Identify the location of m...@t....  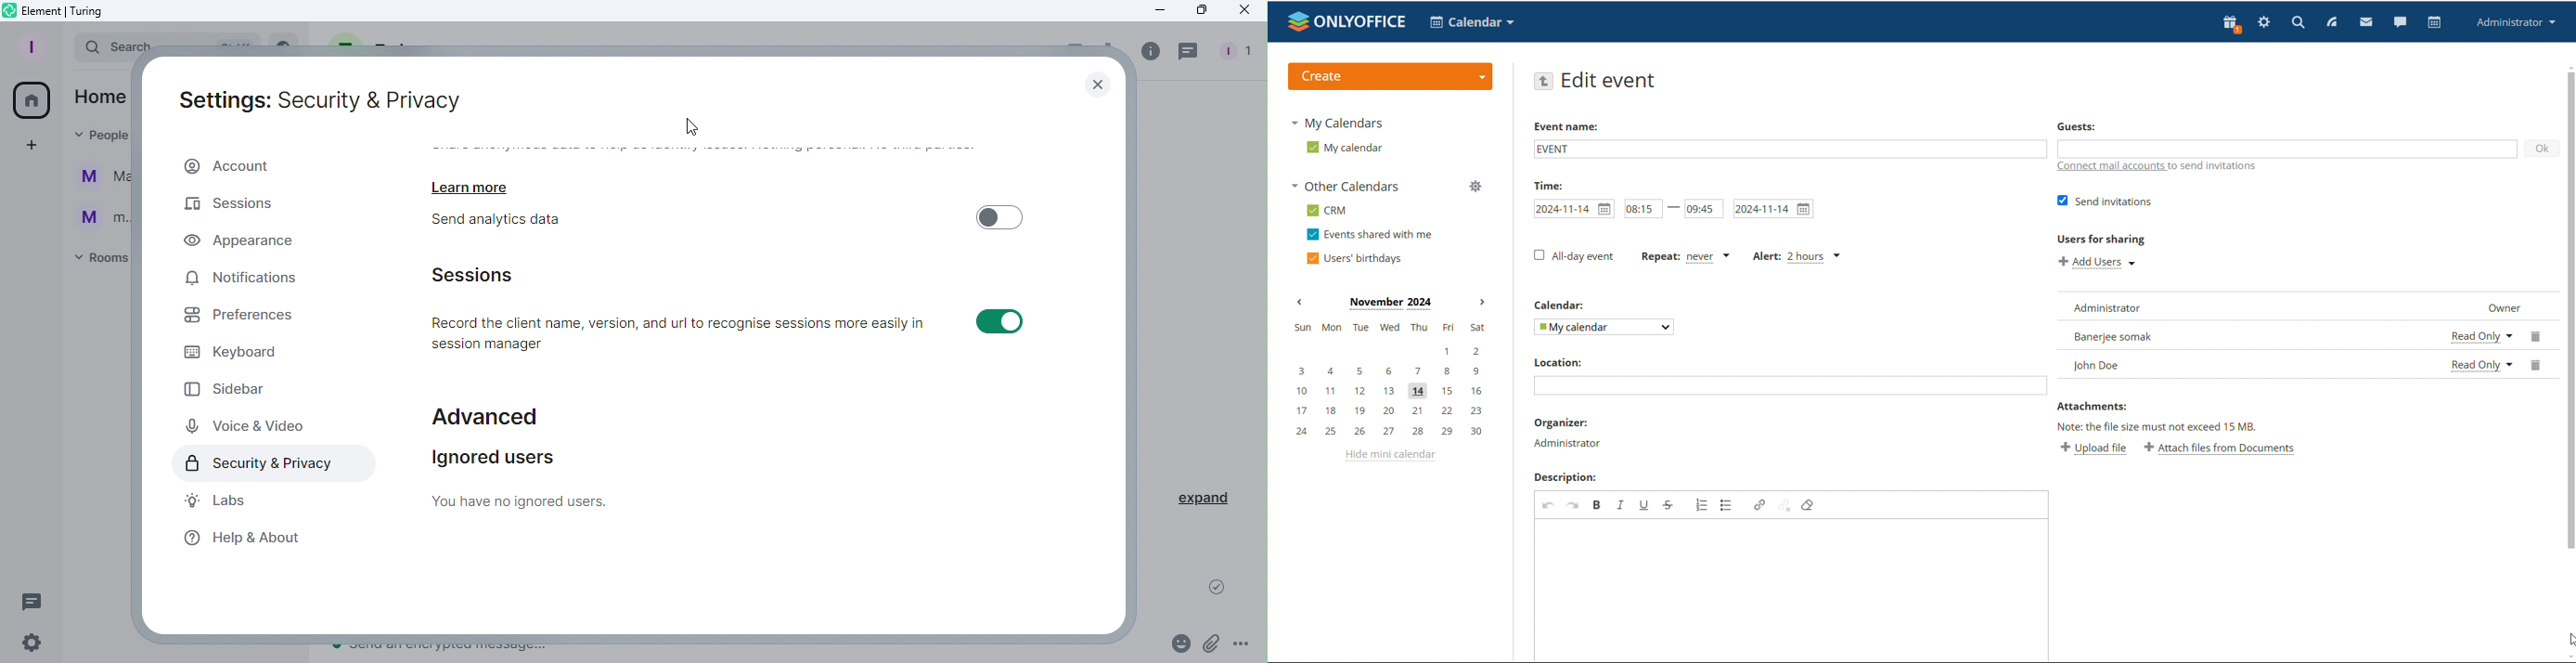
(97, 216).